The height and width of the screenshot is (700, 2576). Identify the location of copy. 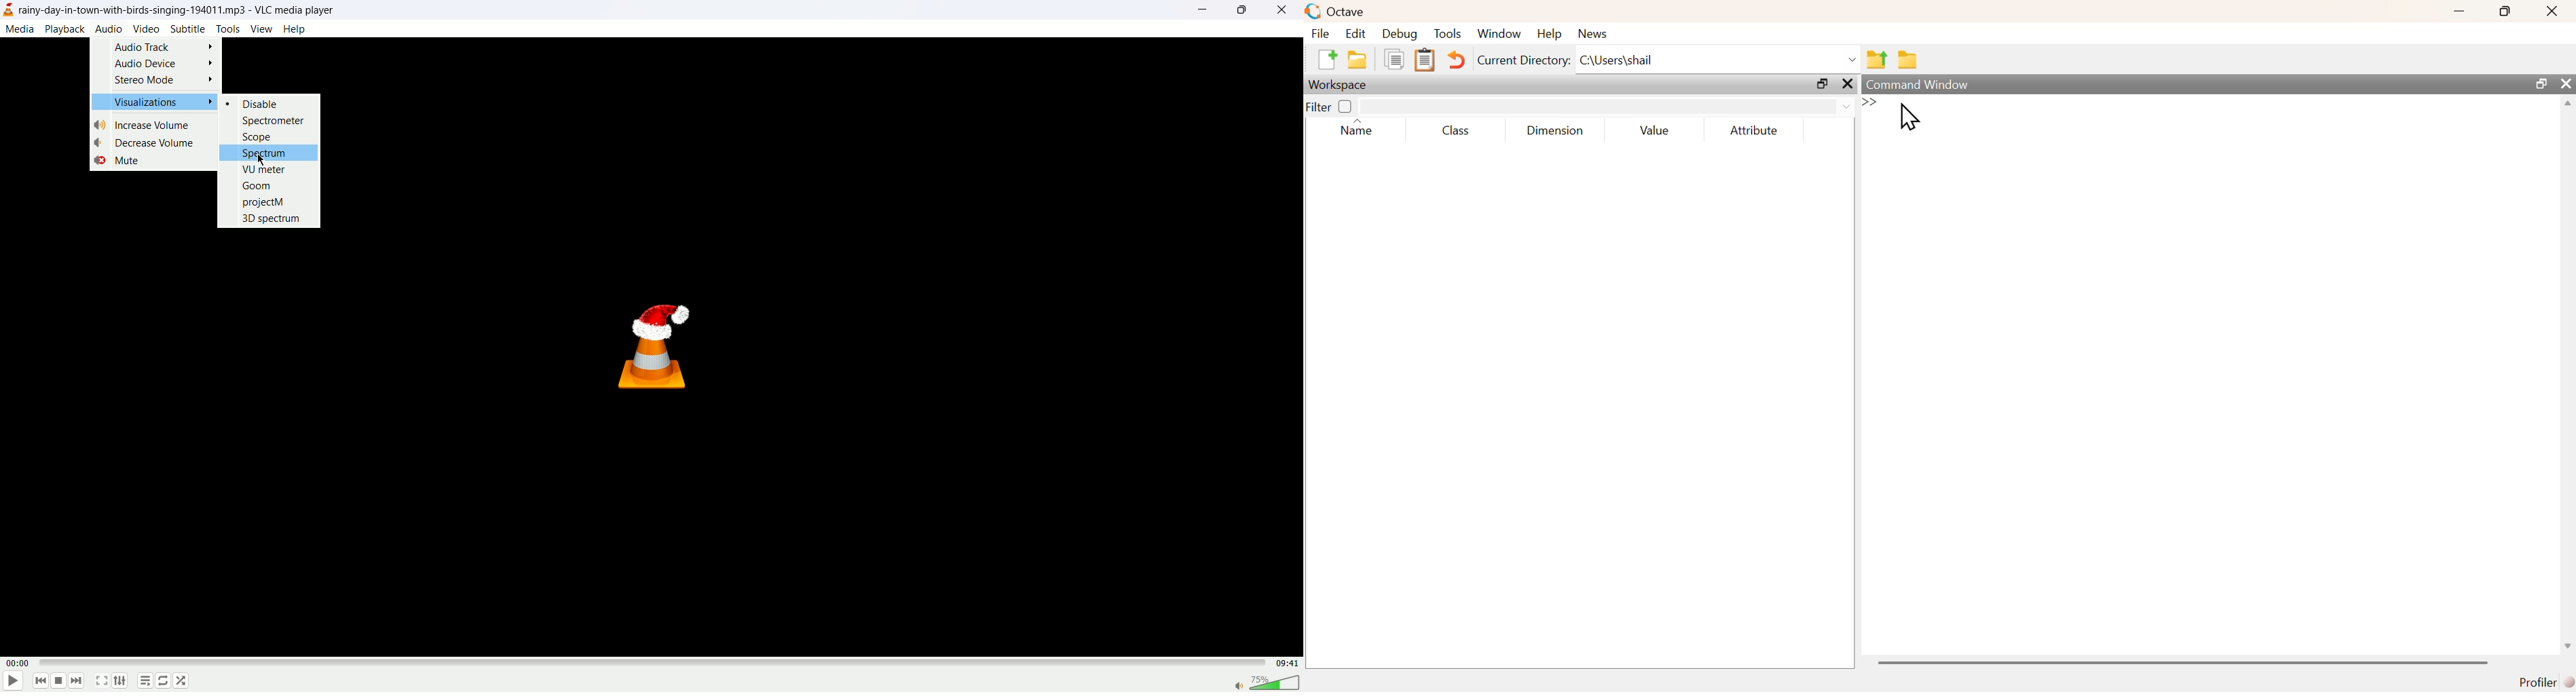
(1395, 60).